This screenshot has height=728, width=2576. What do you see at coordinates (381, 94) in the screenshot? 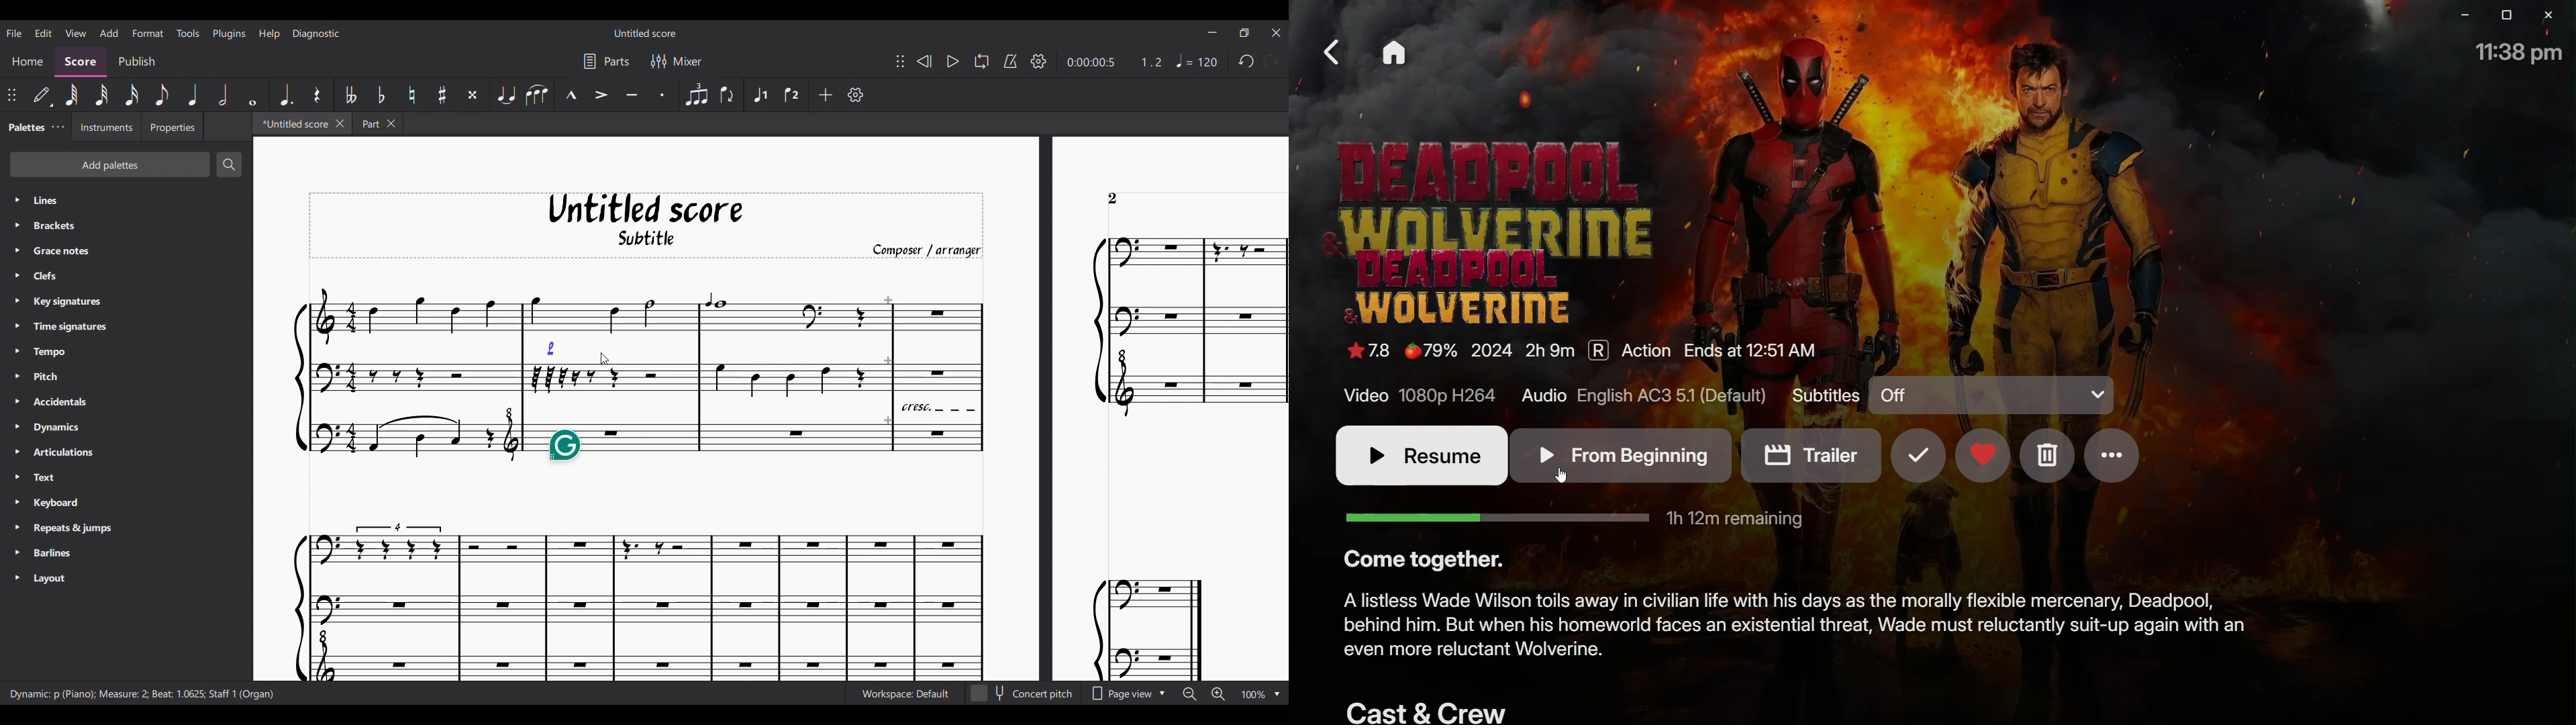
I see `Toggle flat` at bounding box center [381, 94].